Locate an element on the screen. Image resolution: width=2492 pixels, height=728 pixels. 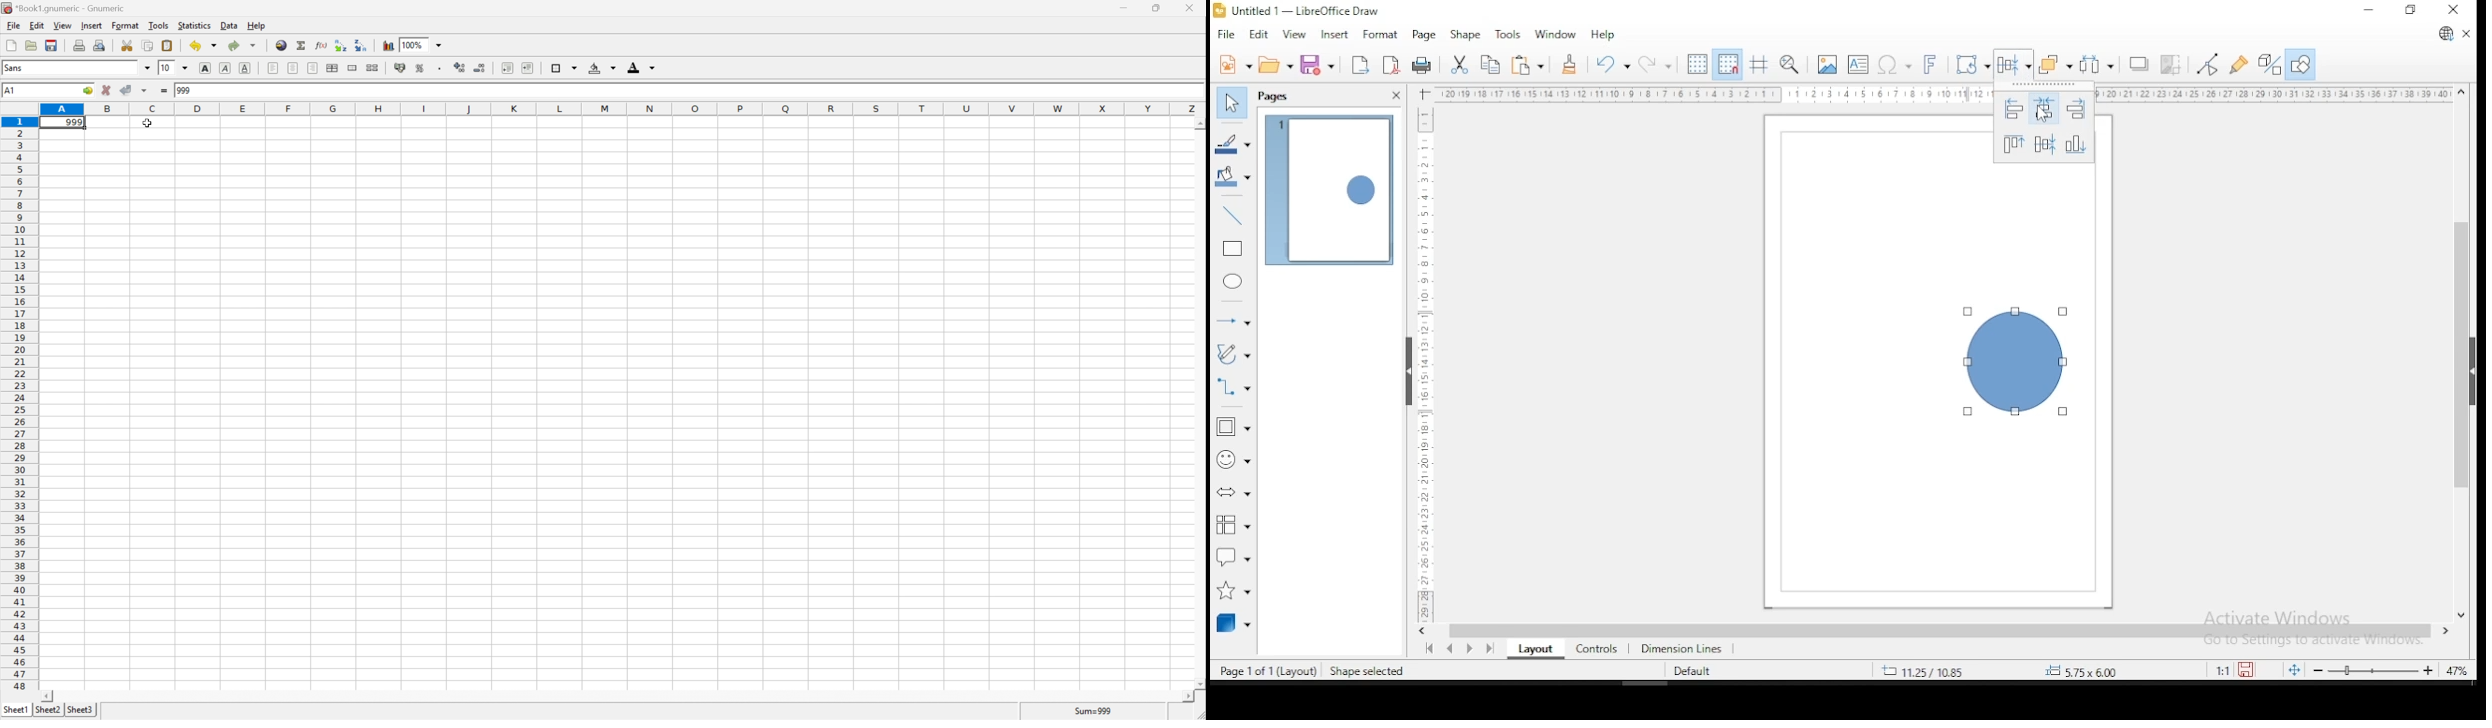
copy is located at coordinates (1491, 65).